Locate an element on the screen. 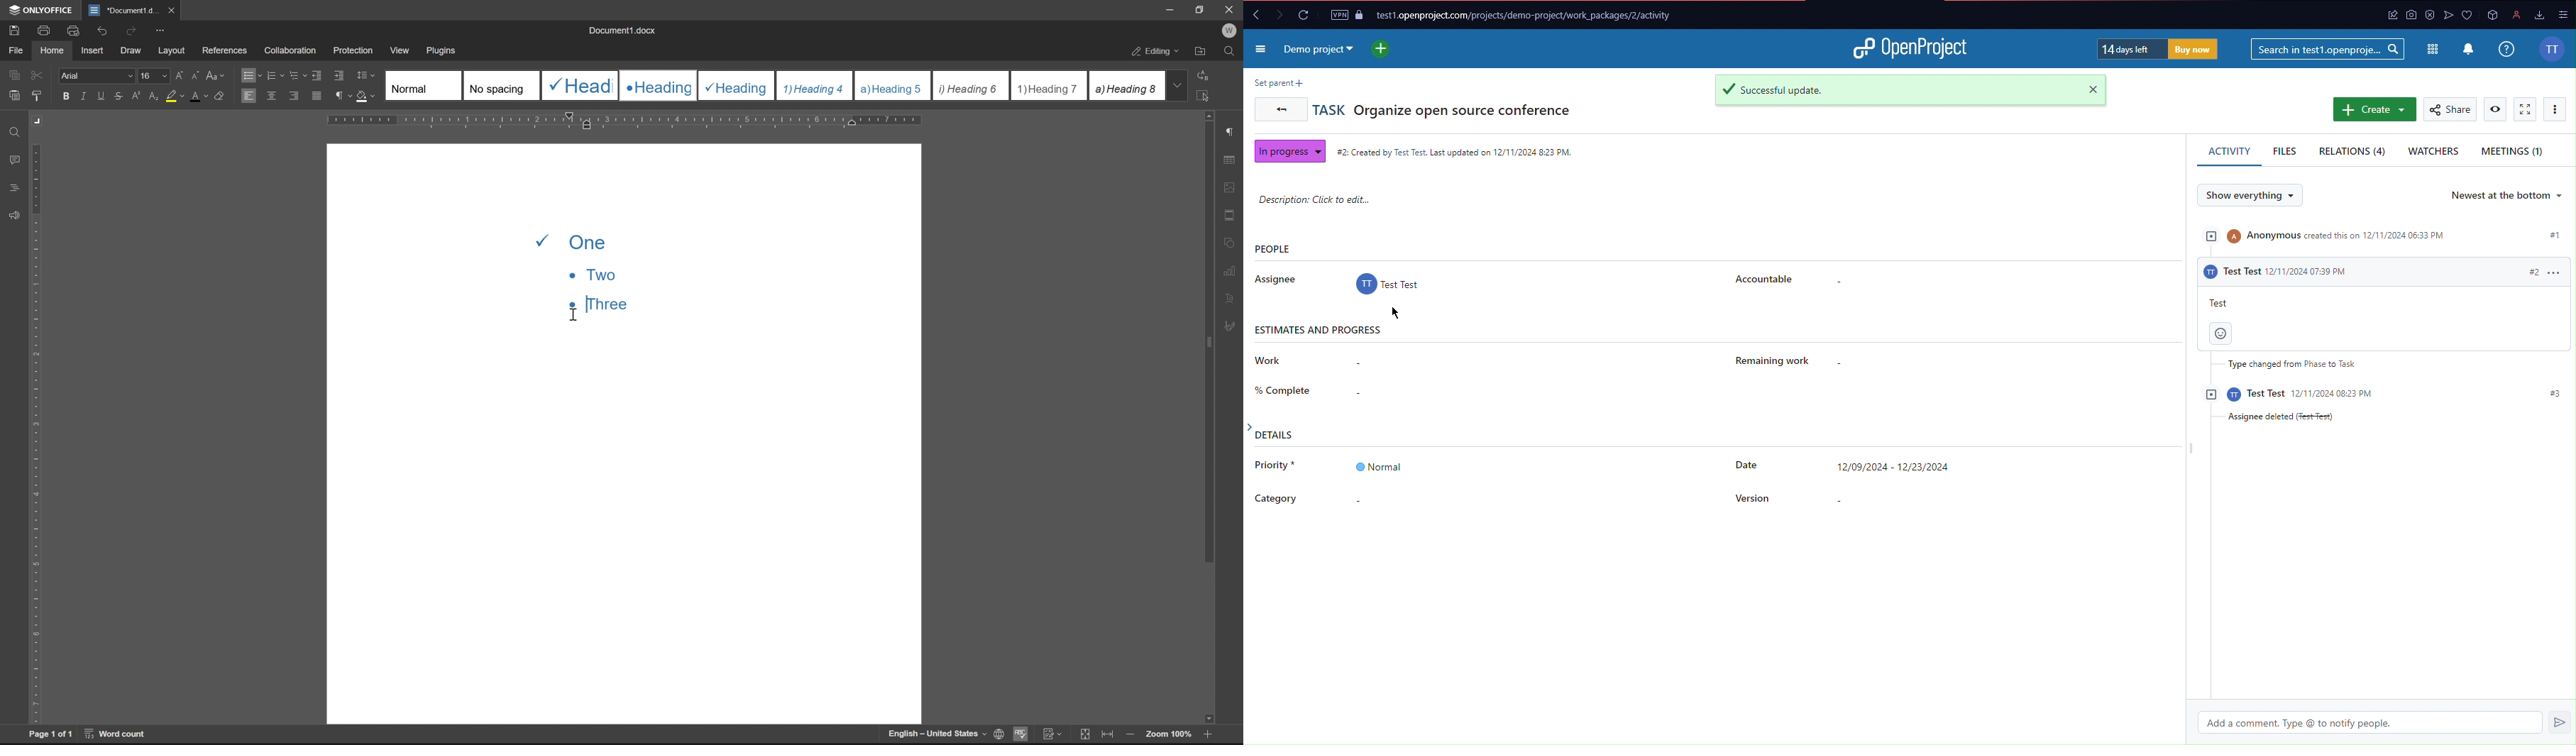 This screenshot has width=2576, height=756. customize quick access toolbar is located at coordinates (159, 31).